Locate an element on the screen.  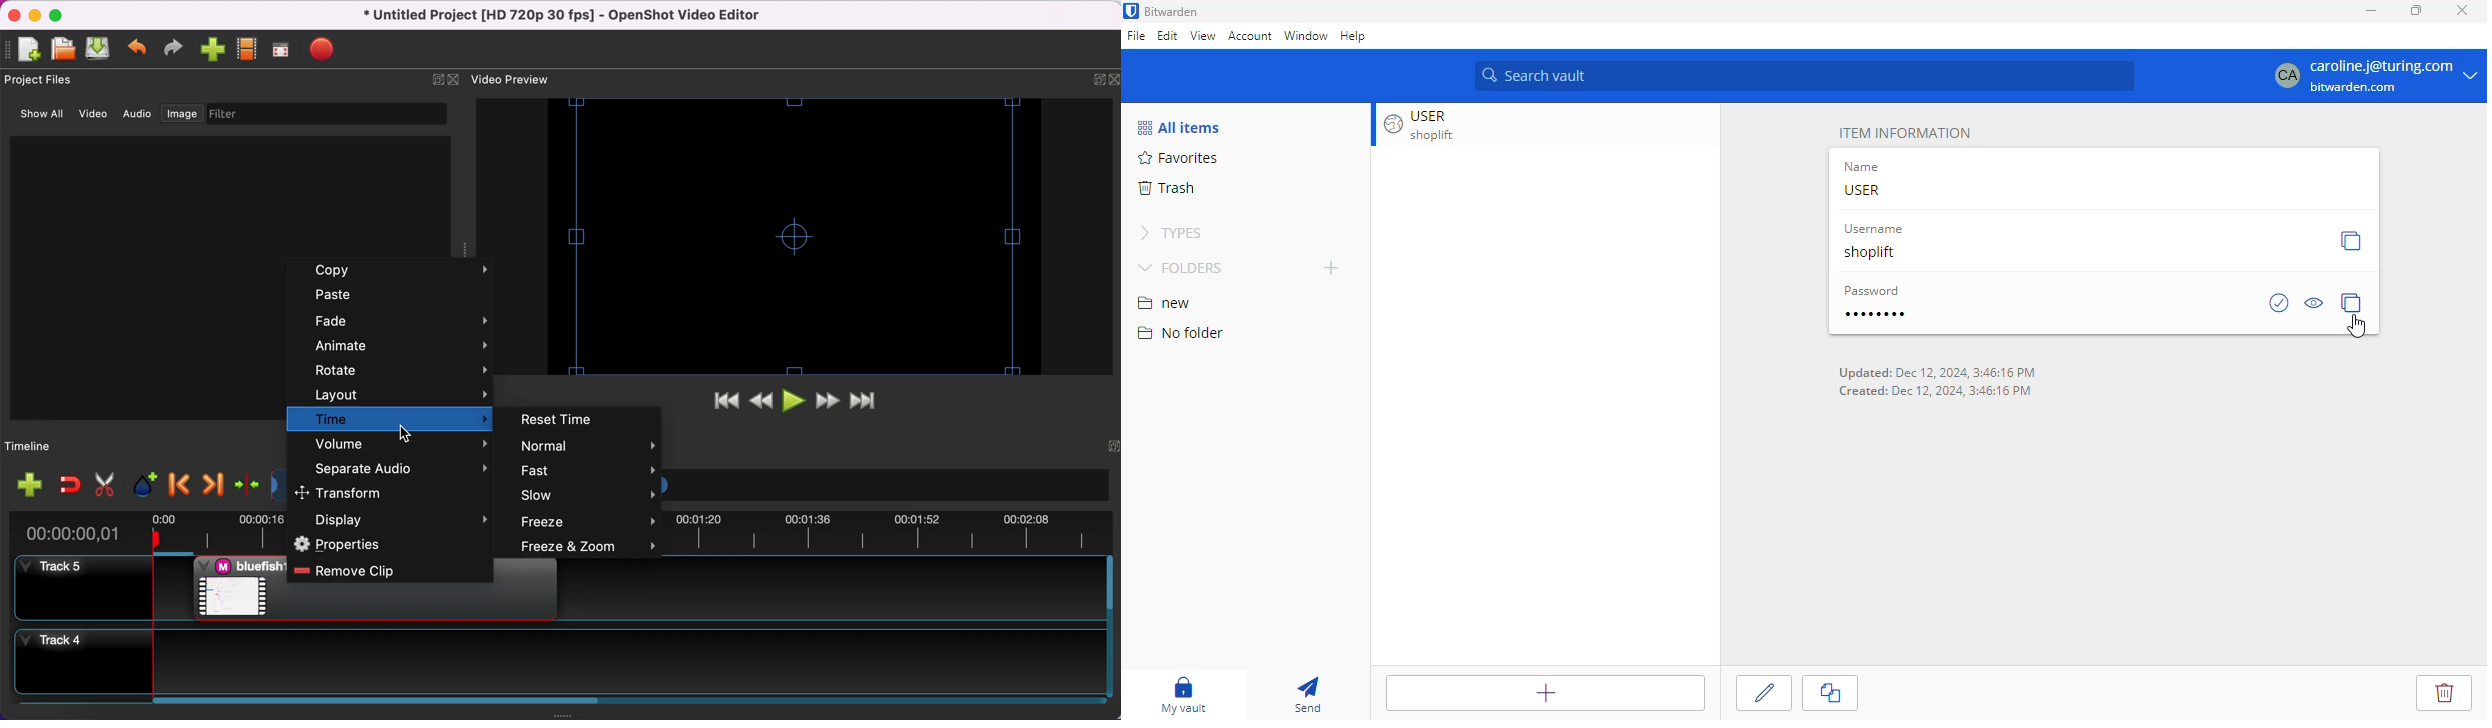
play is located at coordinates (793, 402).